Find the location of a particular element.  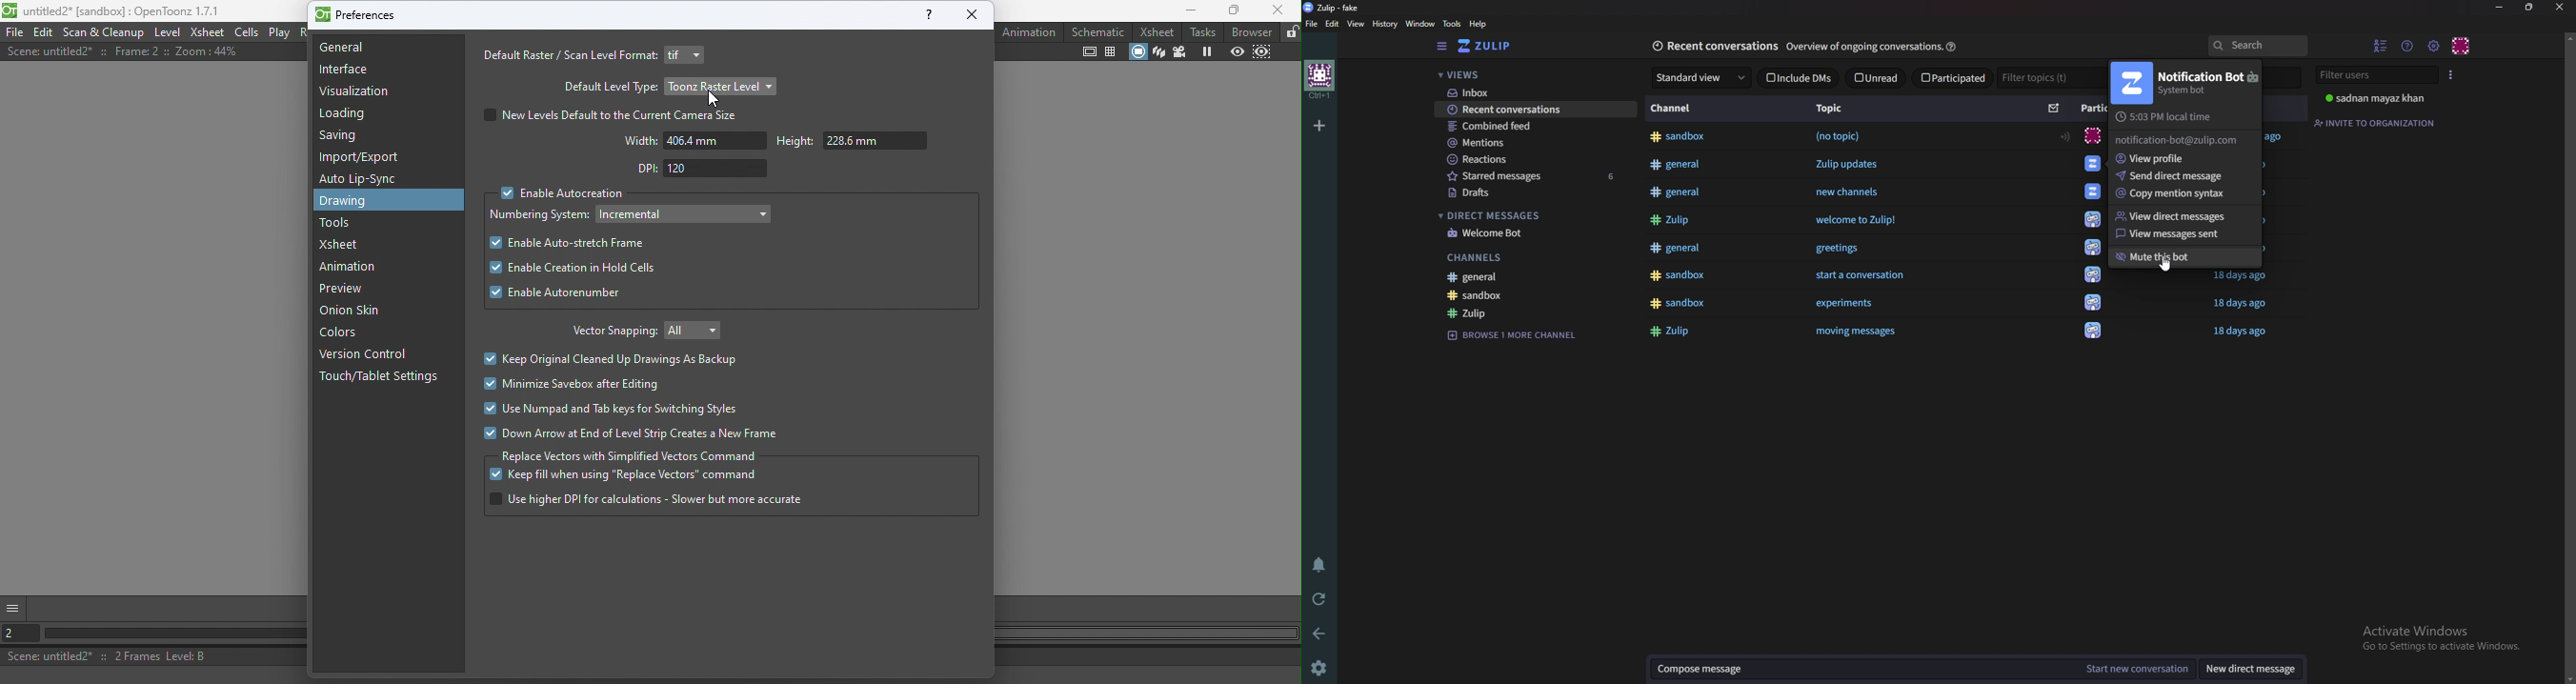

Enable do not disturb is located at coordinates (1320, 565).